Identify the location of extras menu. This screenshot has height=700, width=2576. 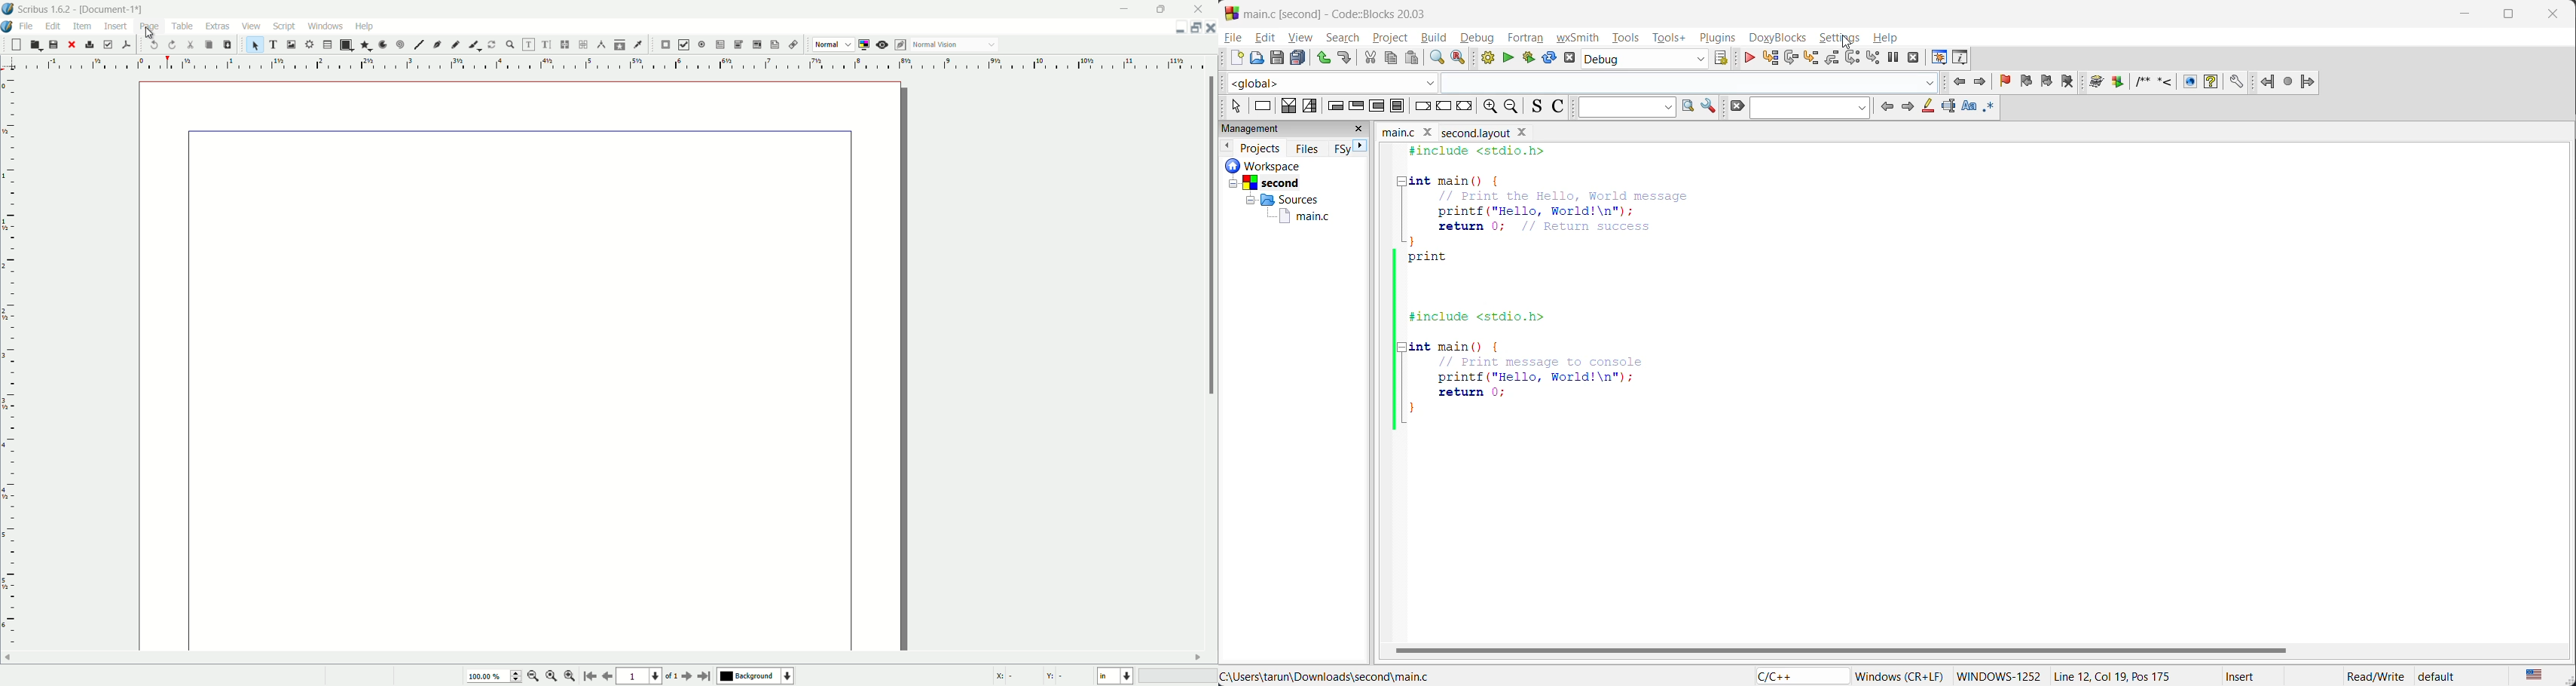
(218, 26).